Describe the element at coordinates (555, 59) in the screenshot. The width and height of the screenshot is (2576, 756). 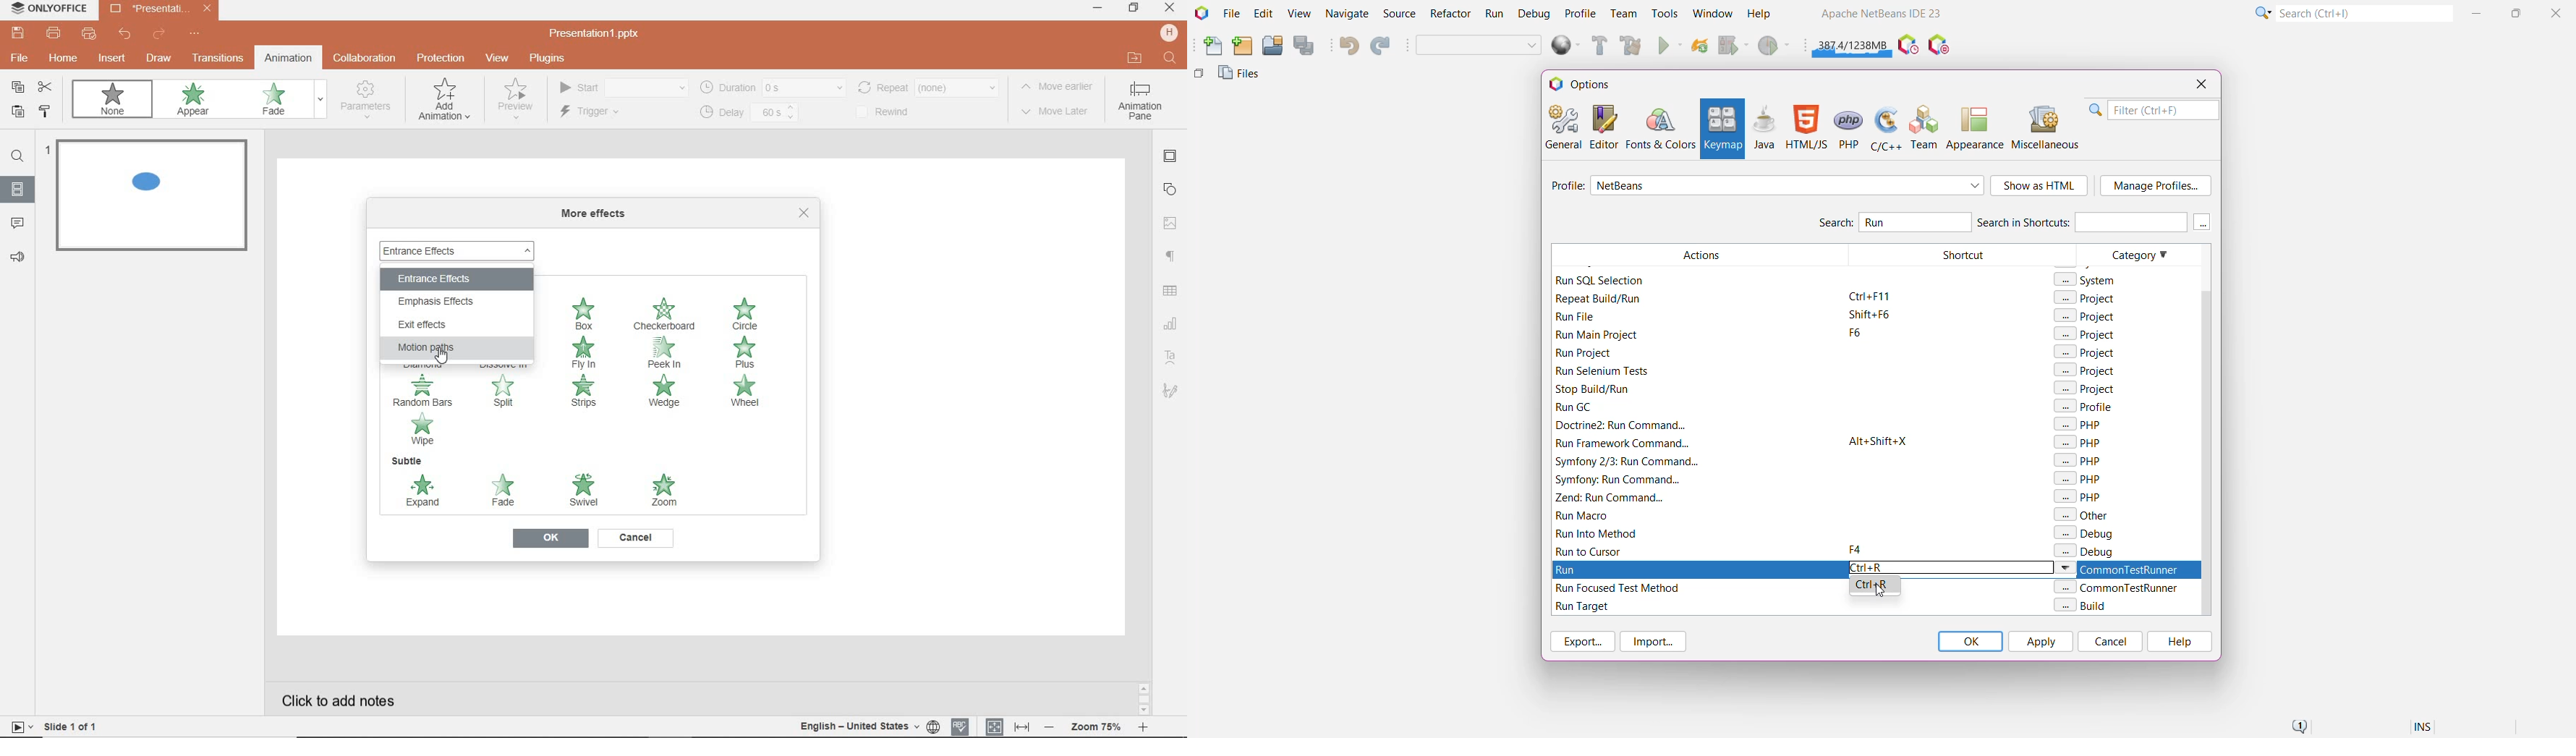
I see `plugins` at that location.